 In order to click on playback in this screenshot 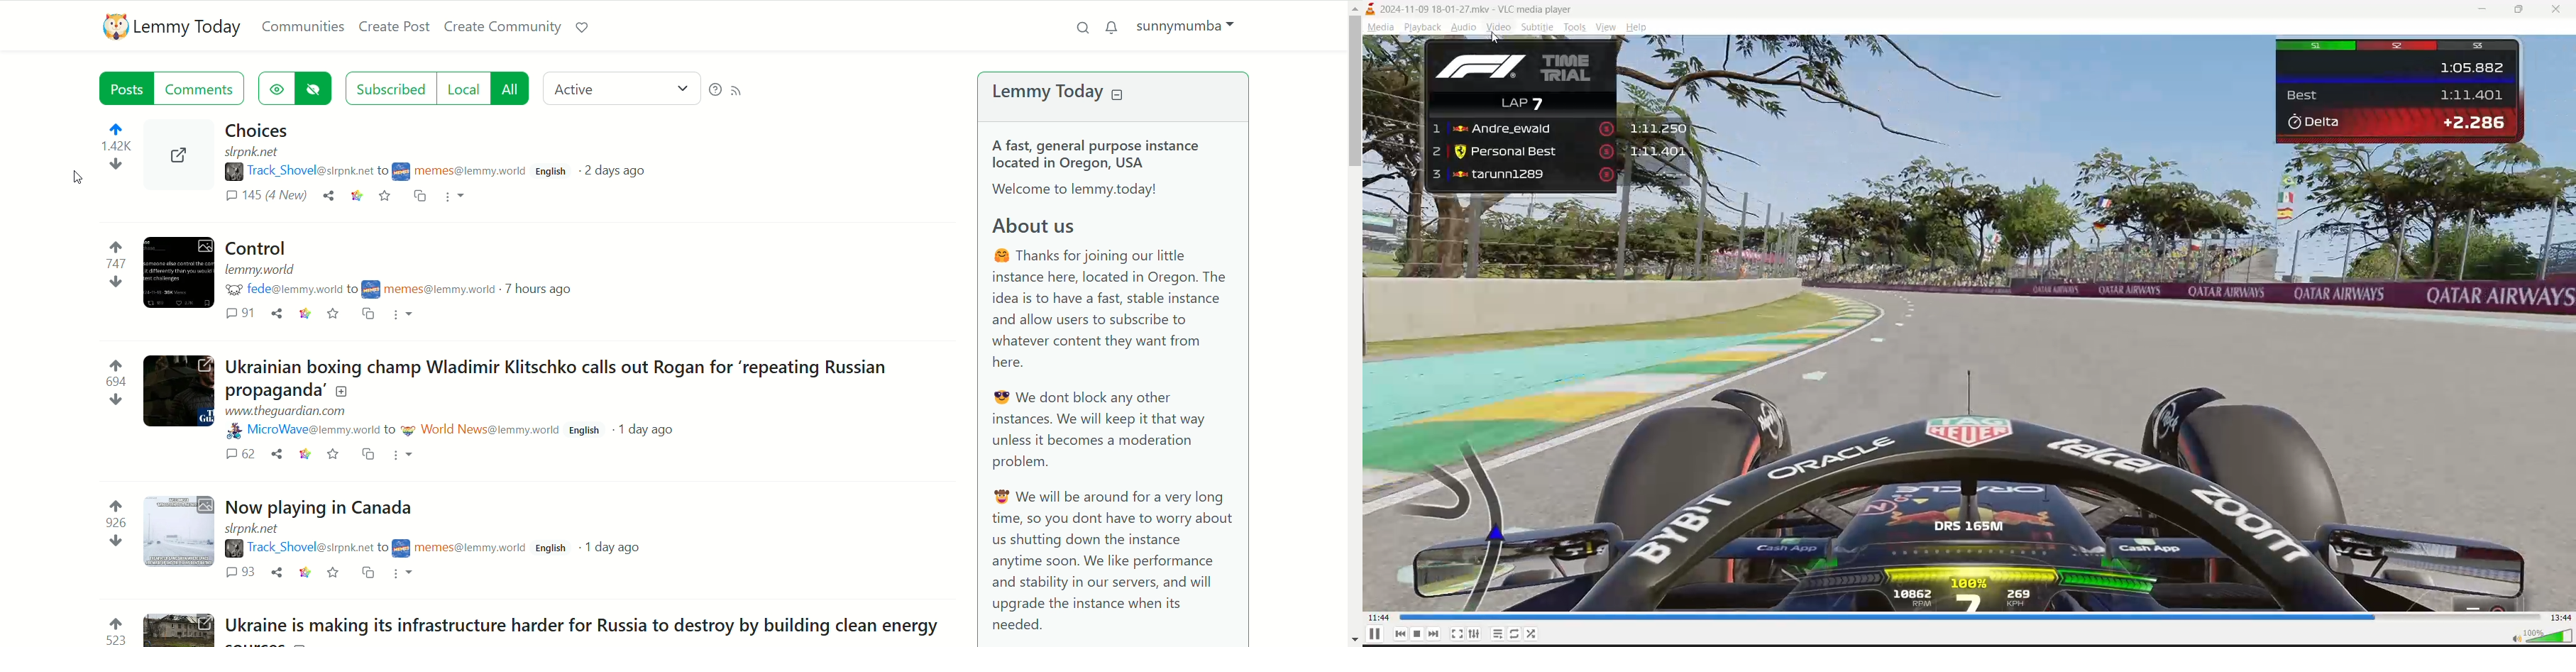, I will do `click(1425, 28)`.